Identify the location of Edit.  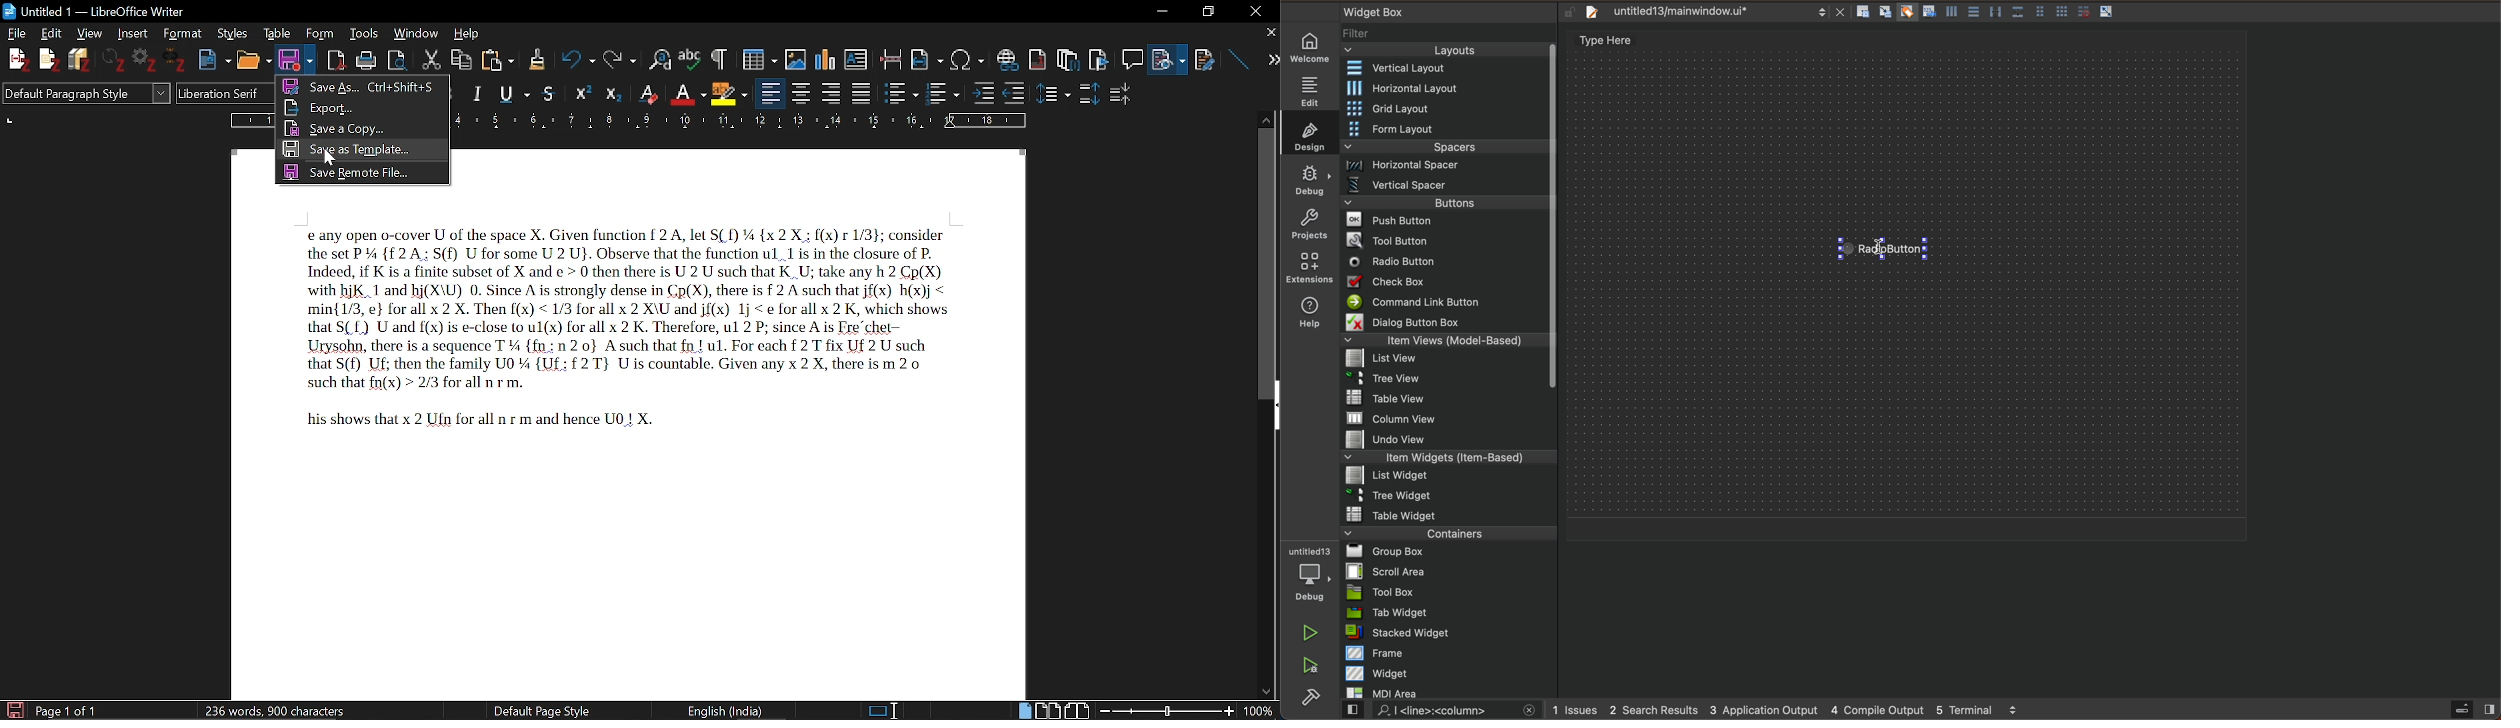
(54, 33).